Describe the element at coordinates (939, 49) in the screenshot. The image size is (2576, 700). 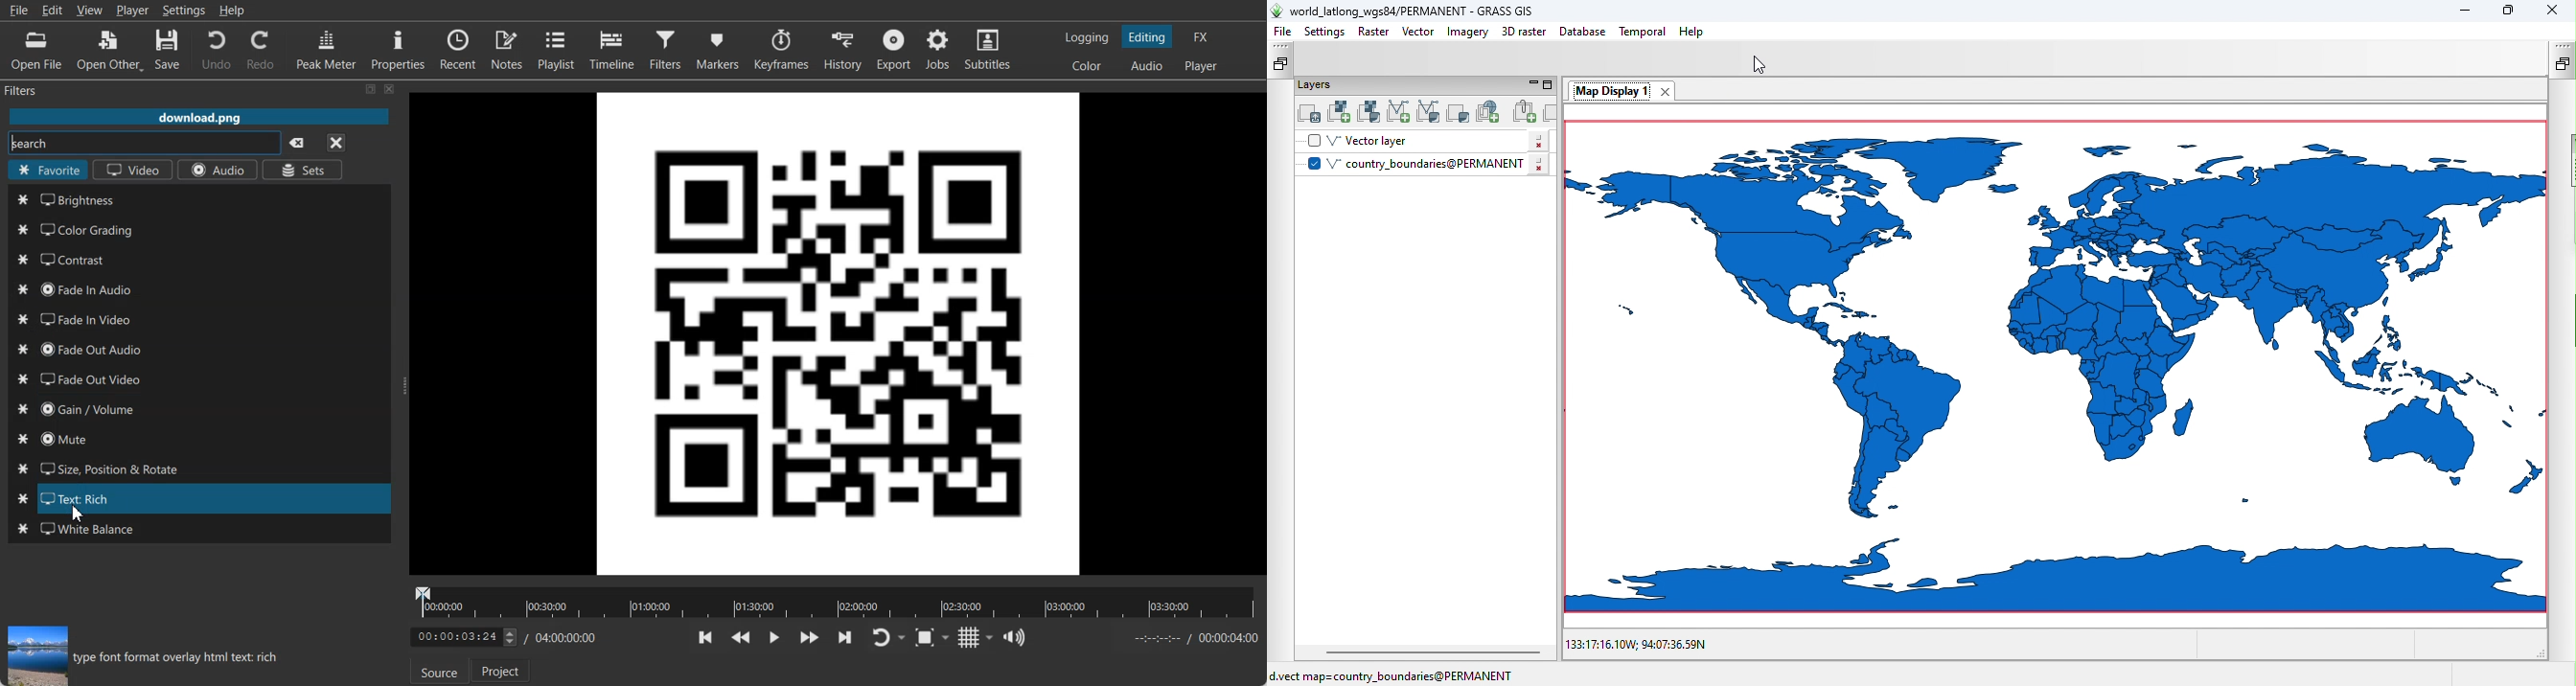
I see `Jobs` at that location.